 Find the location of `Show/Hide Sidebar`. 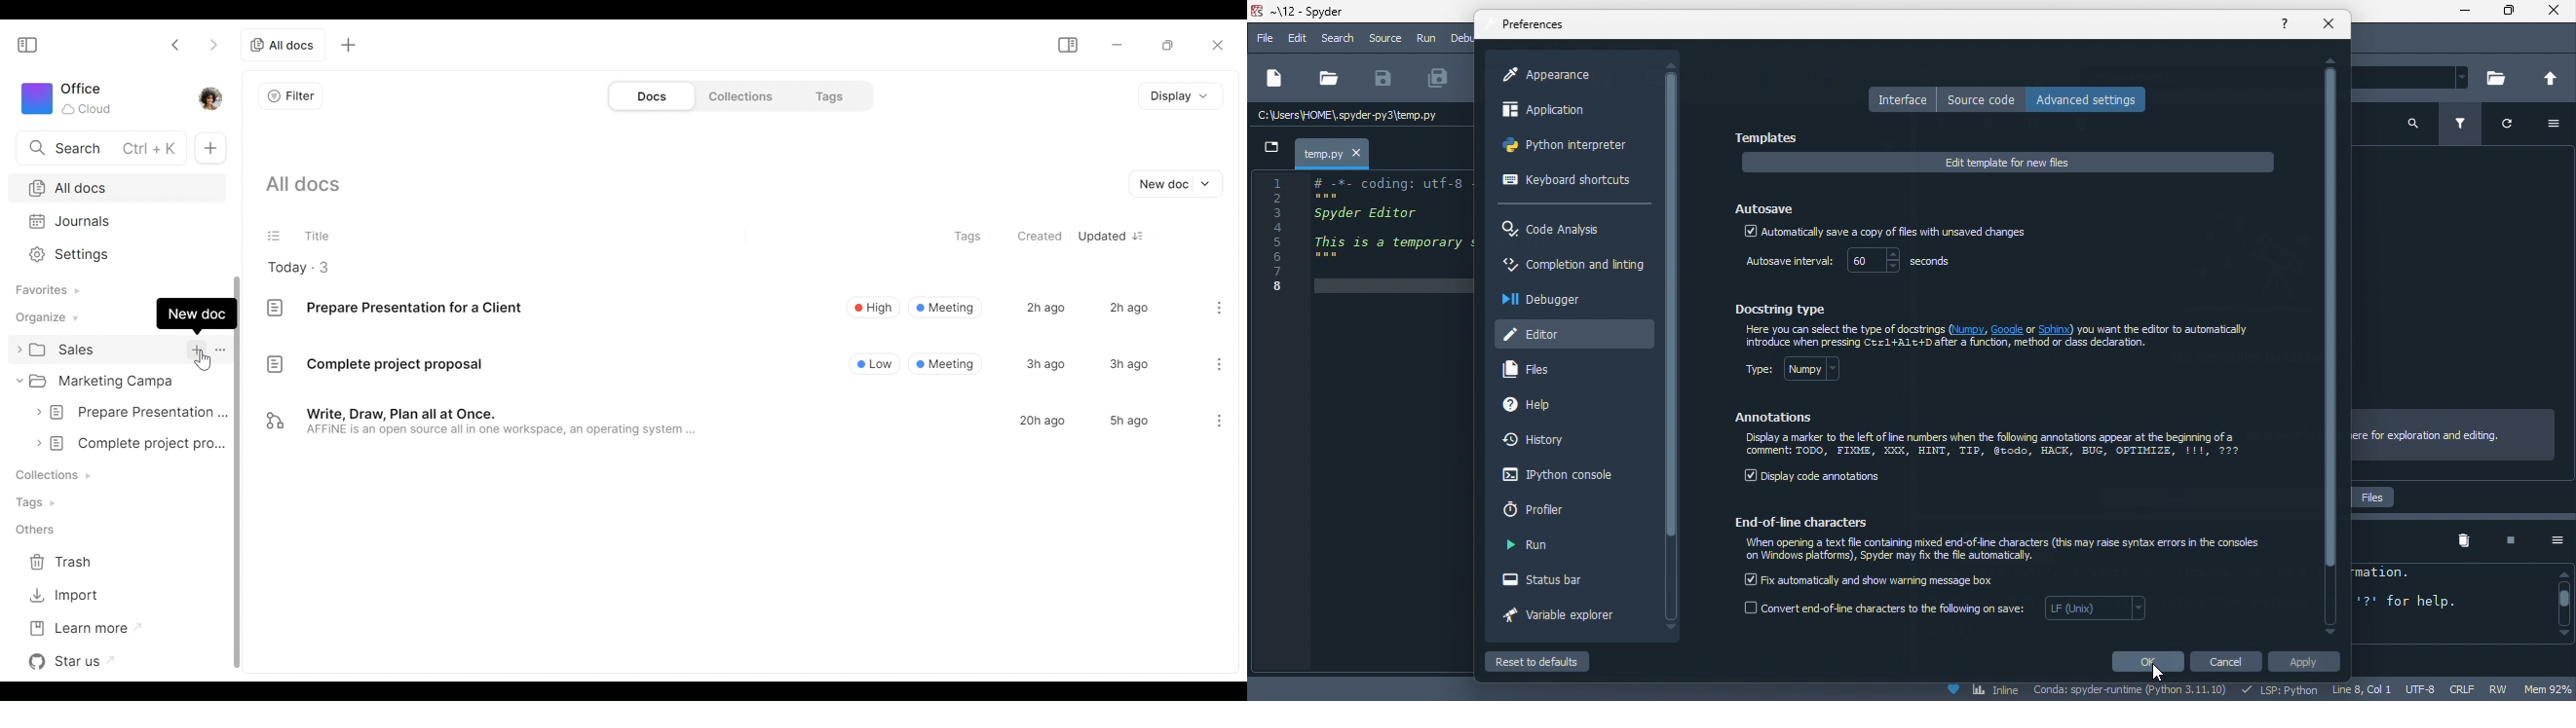

Show/Hide Sidebar is located at coordinates (28, 45).